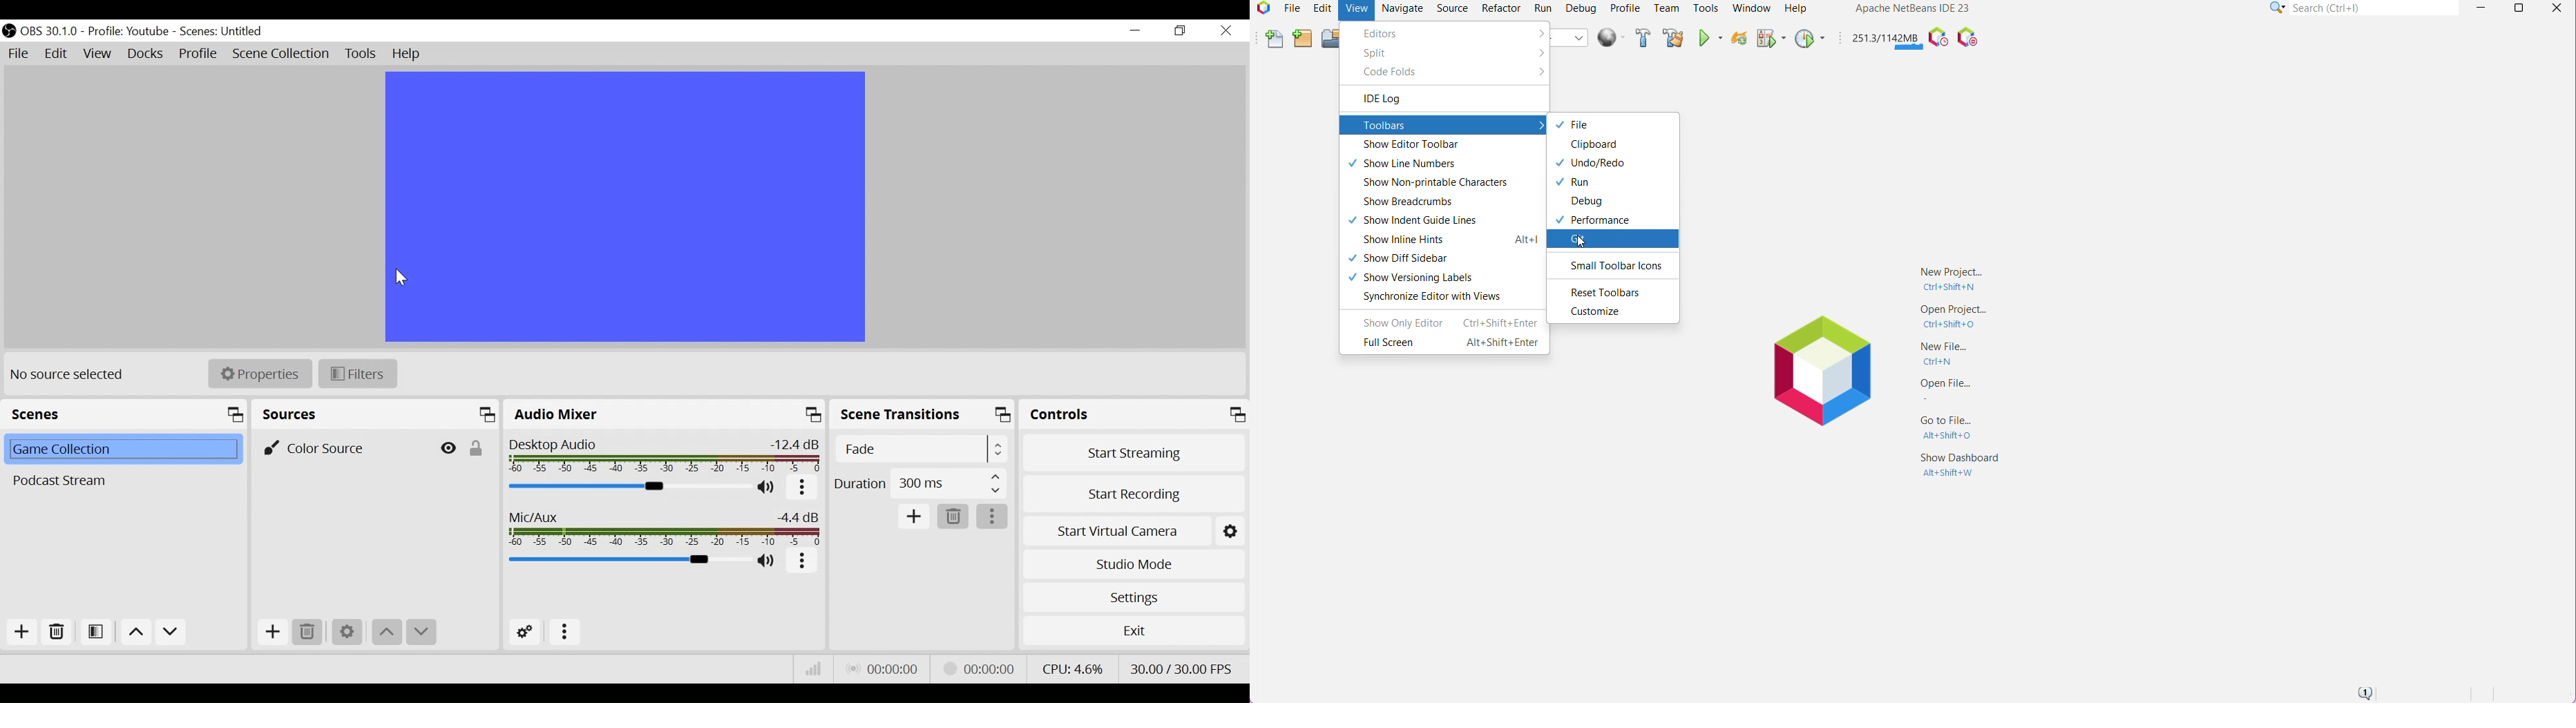  Describe the element at coordinates (955, 517) in the screenshot. I see `Delete ` at that location.